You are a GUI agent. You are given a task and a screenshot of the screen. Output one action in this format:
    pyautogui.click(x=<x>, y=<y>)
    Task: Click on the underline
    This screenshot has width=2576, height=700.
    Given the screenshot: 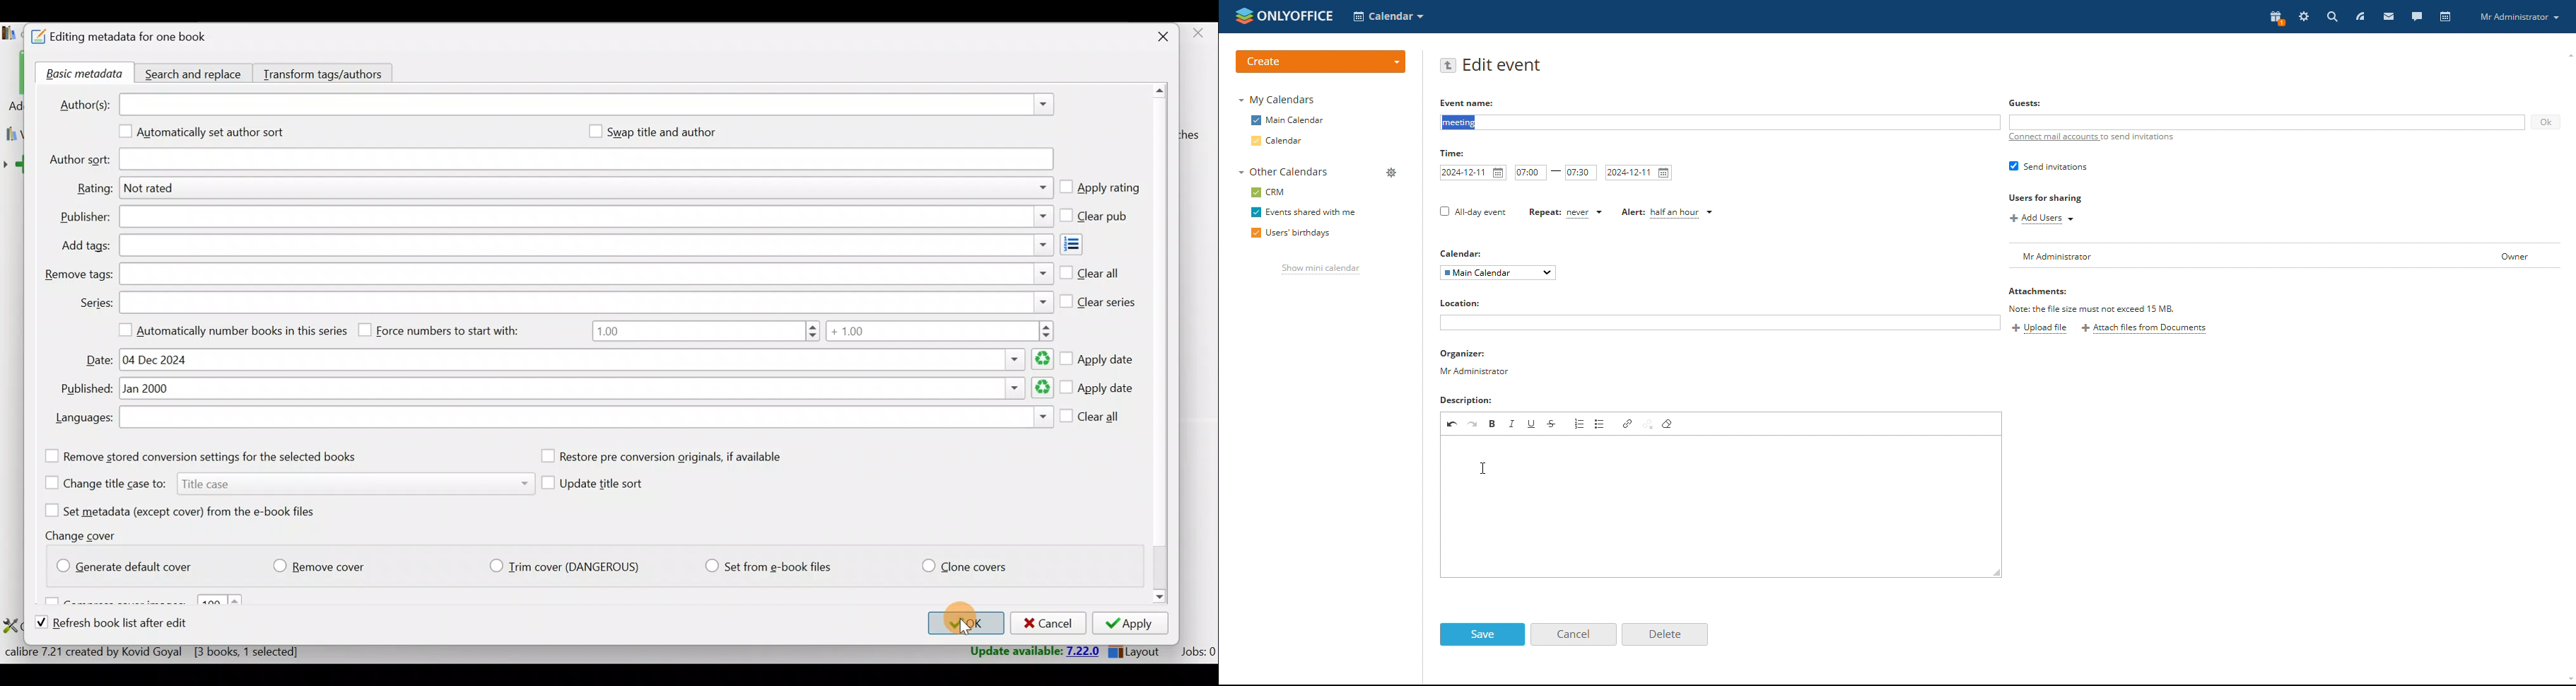 What is the action you would take?
    pyautogui.click(x=1533, y=424)
    